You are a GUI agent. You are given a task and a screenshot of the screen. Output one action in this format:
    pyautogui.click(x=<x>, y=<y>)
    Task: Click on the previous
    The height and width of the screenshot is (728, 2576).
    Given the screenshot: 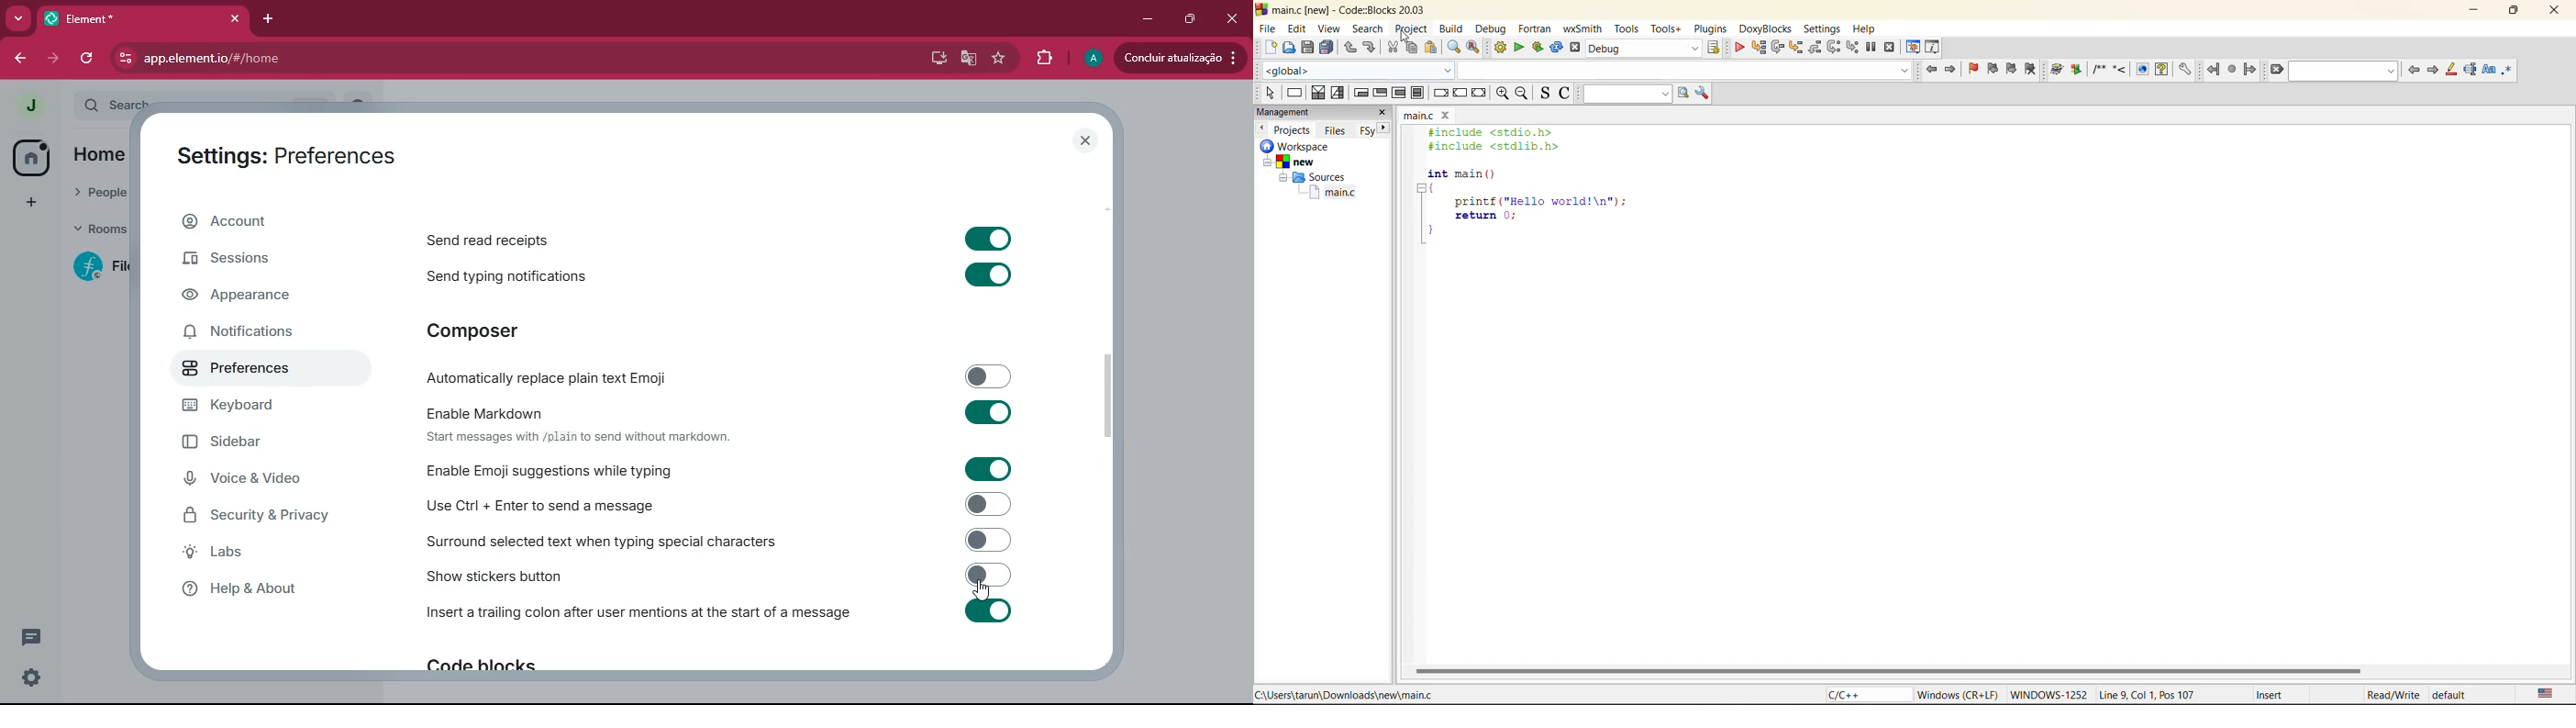 What is the action you would take?
    pyautogui.click(x=2414, y=71)
    